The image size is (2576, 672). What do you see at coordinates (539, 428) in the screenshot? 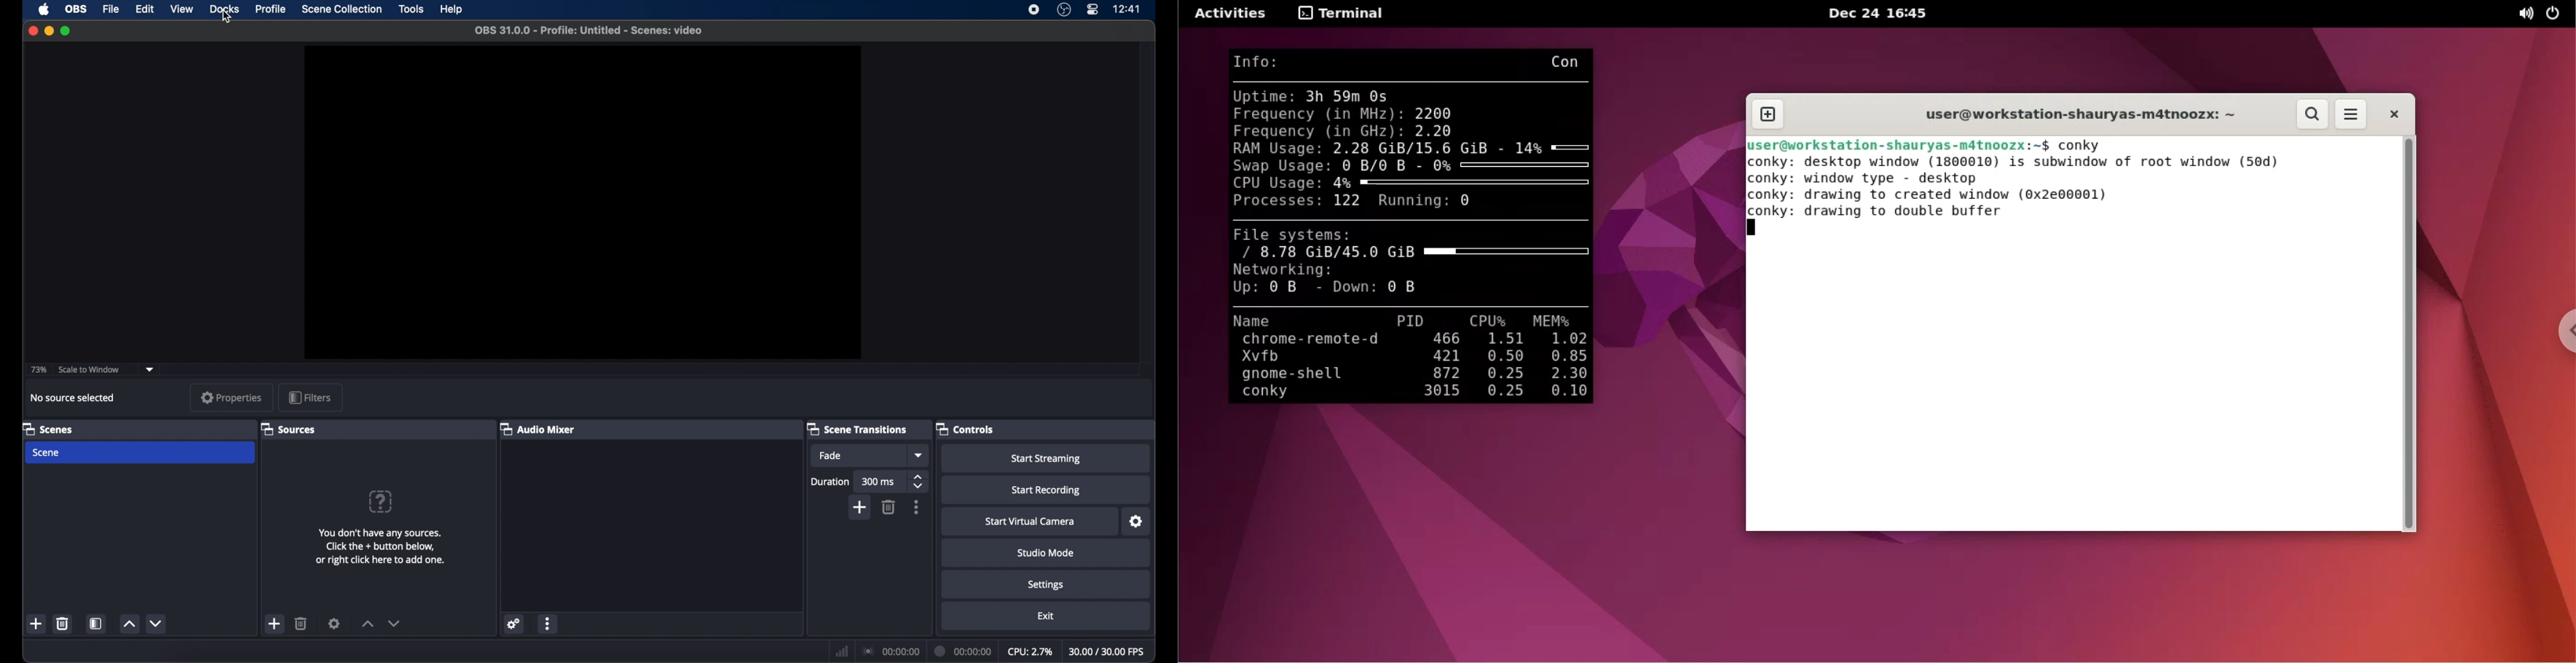
I see `audio mixer` at bounding box center [539, 428].